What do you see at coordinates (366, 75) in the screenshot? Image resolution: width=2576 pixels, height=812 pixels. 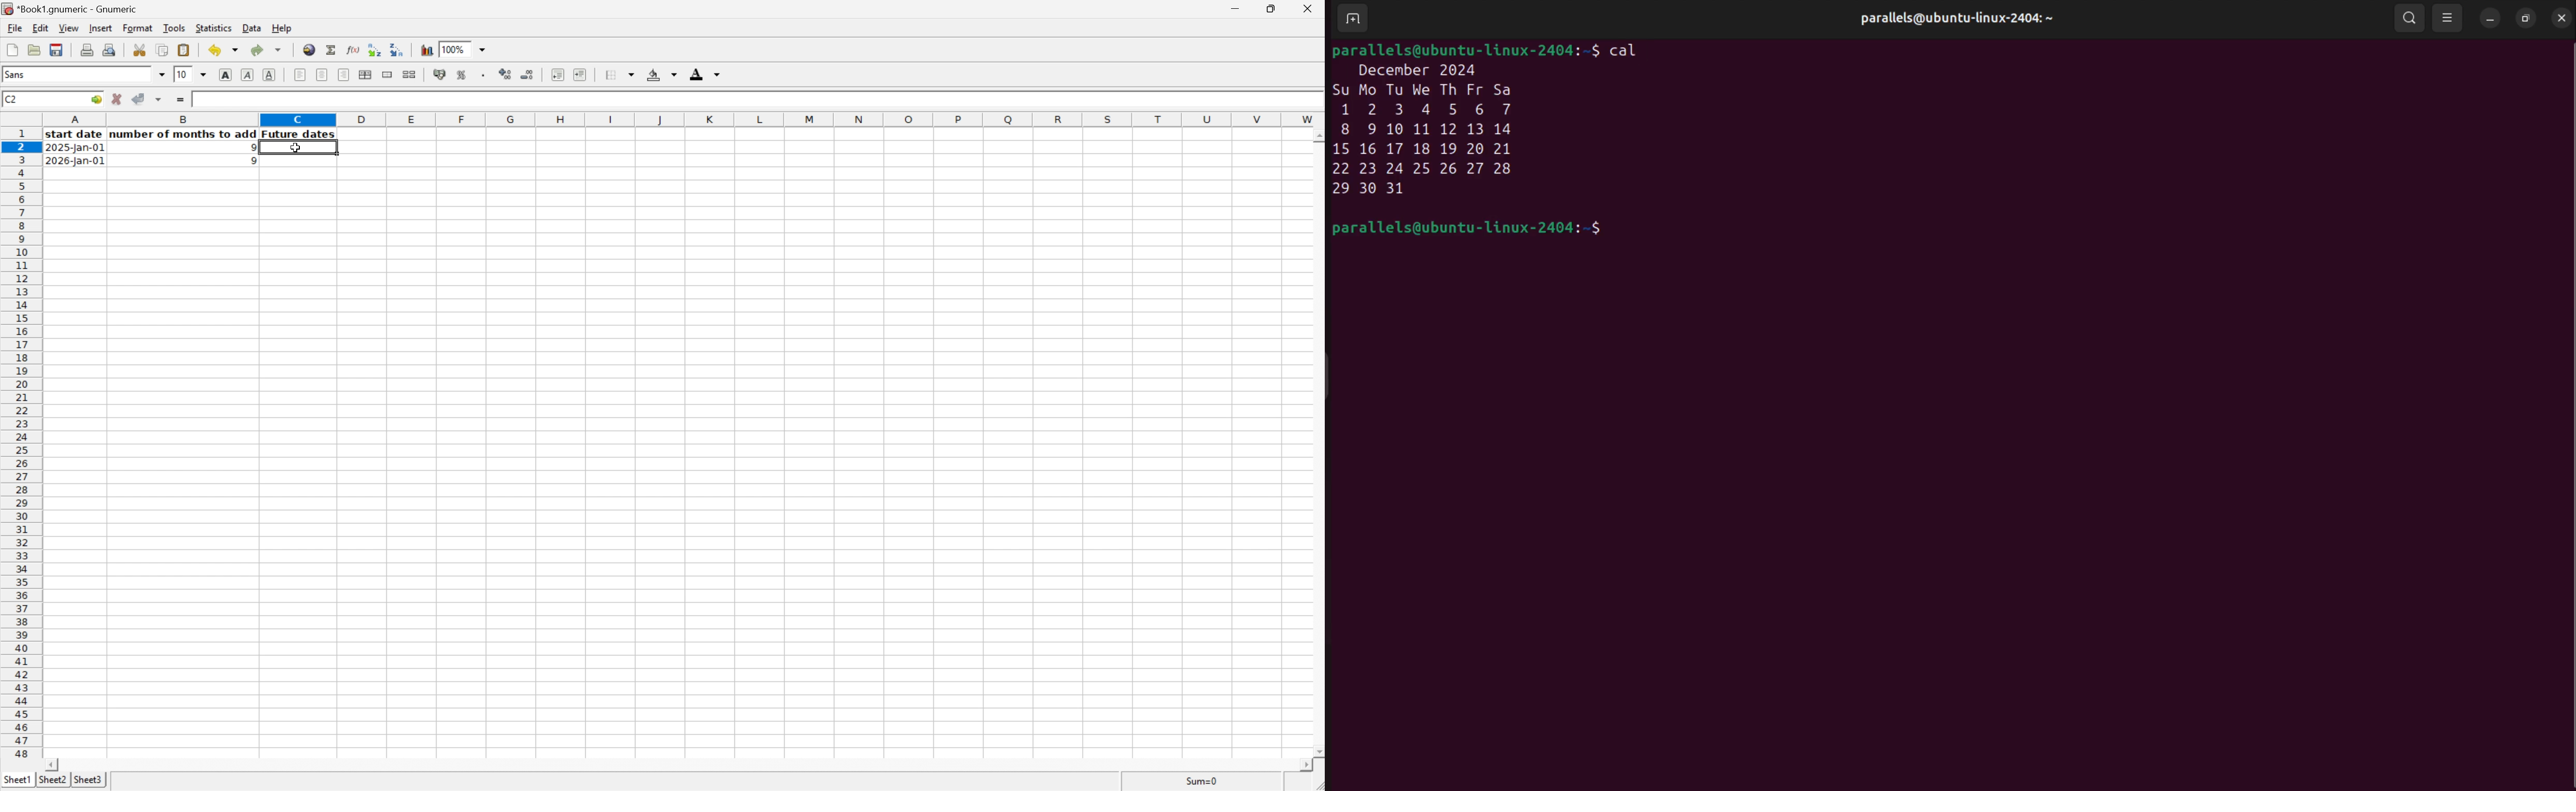 I see `Center horizontally across selection` at bounding box center [366, 75].